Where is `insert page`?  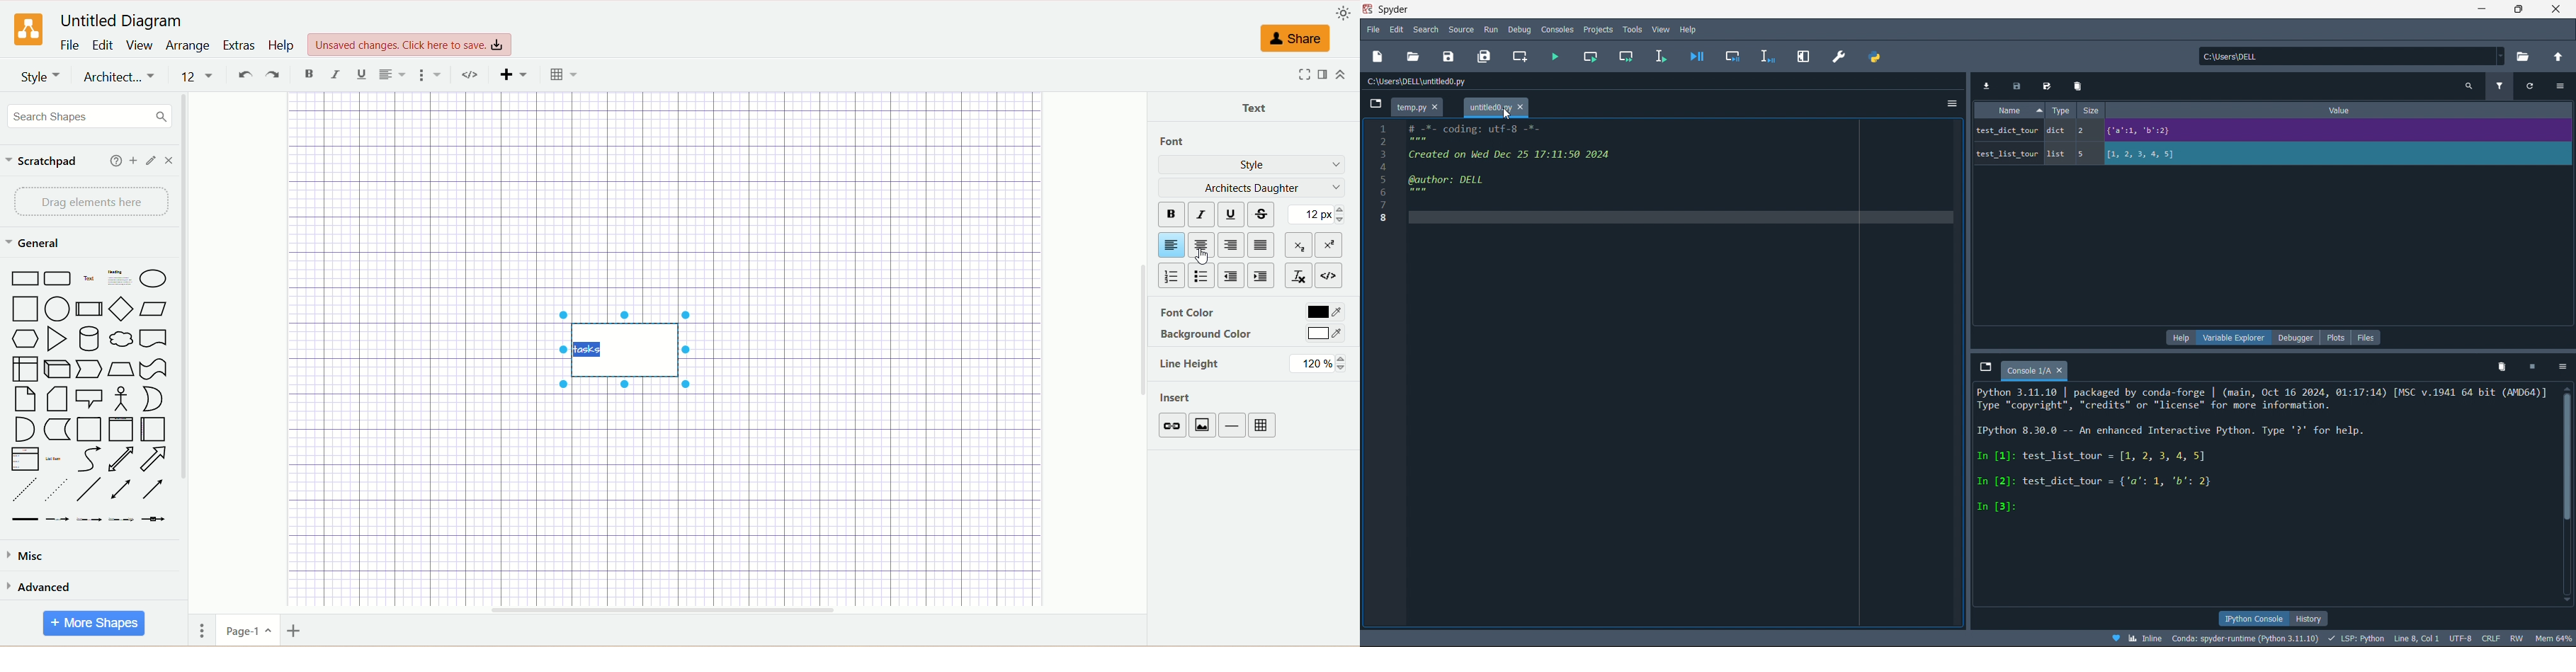 insert page is located at coordinates (298, 633).